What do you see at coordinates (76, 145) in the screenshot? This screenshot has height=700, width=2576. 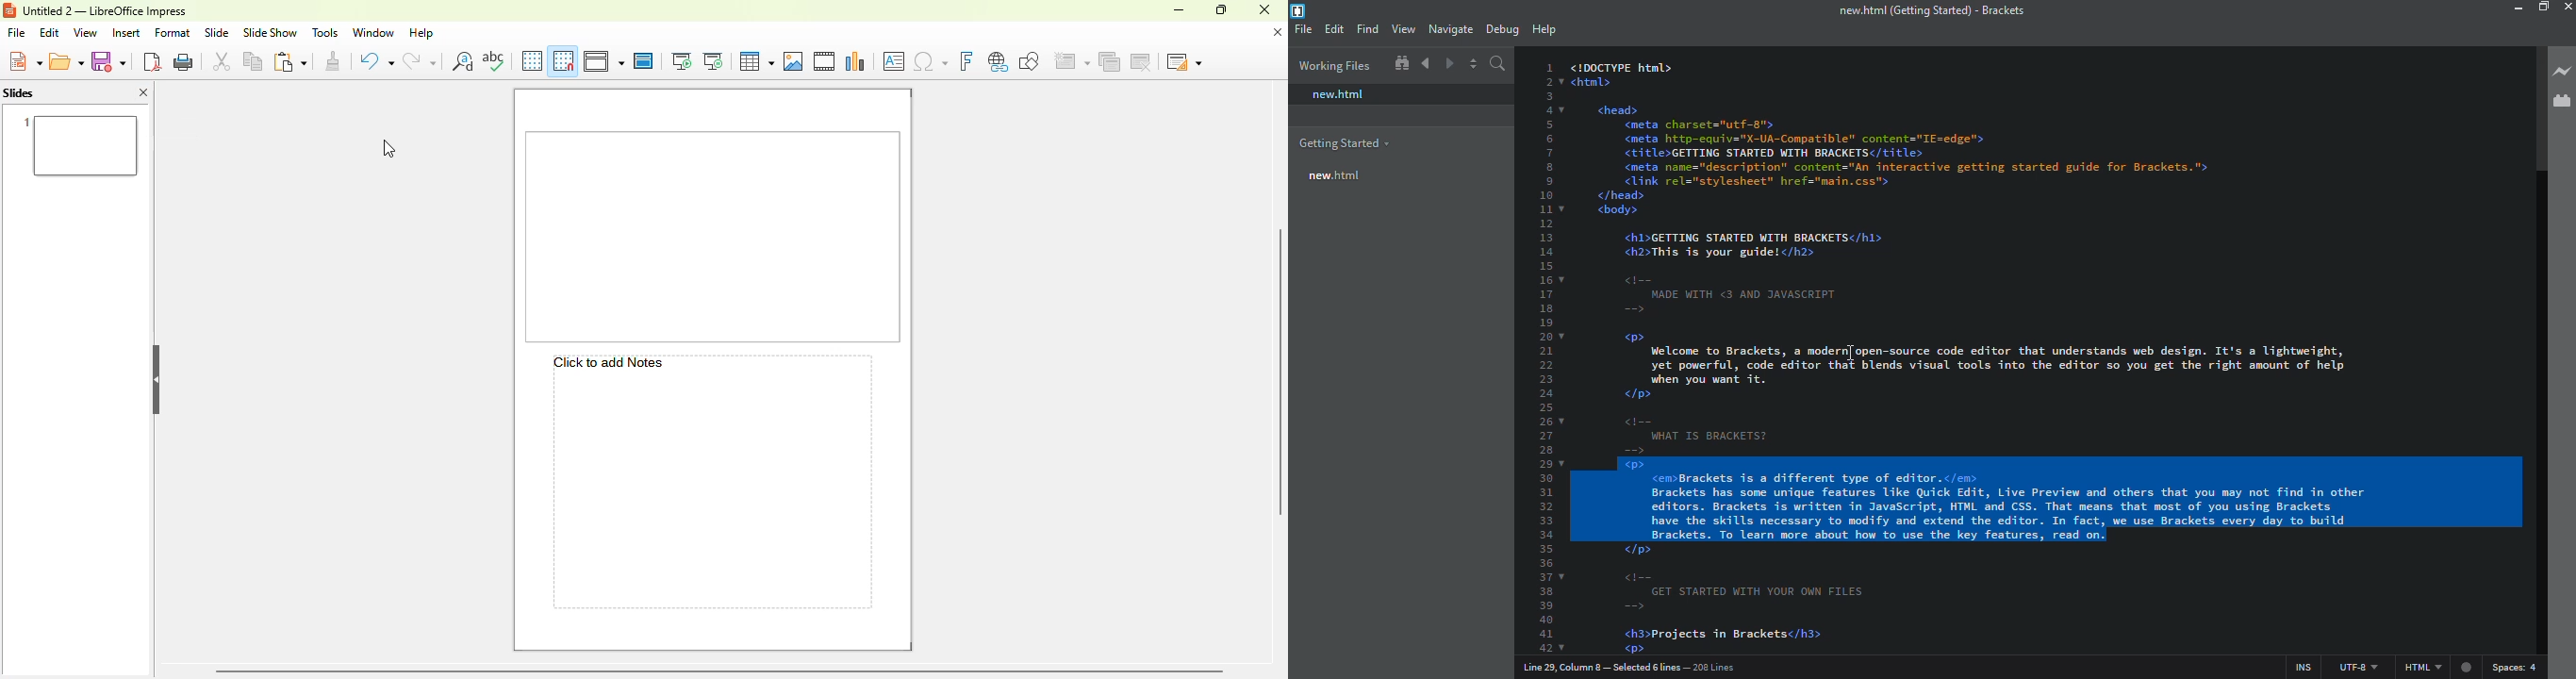 I see `slide 1` at bounding box center [76, 145].